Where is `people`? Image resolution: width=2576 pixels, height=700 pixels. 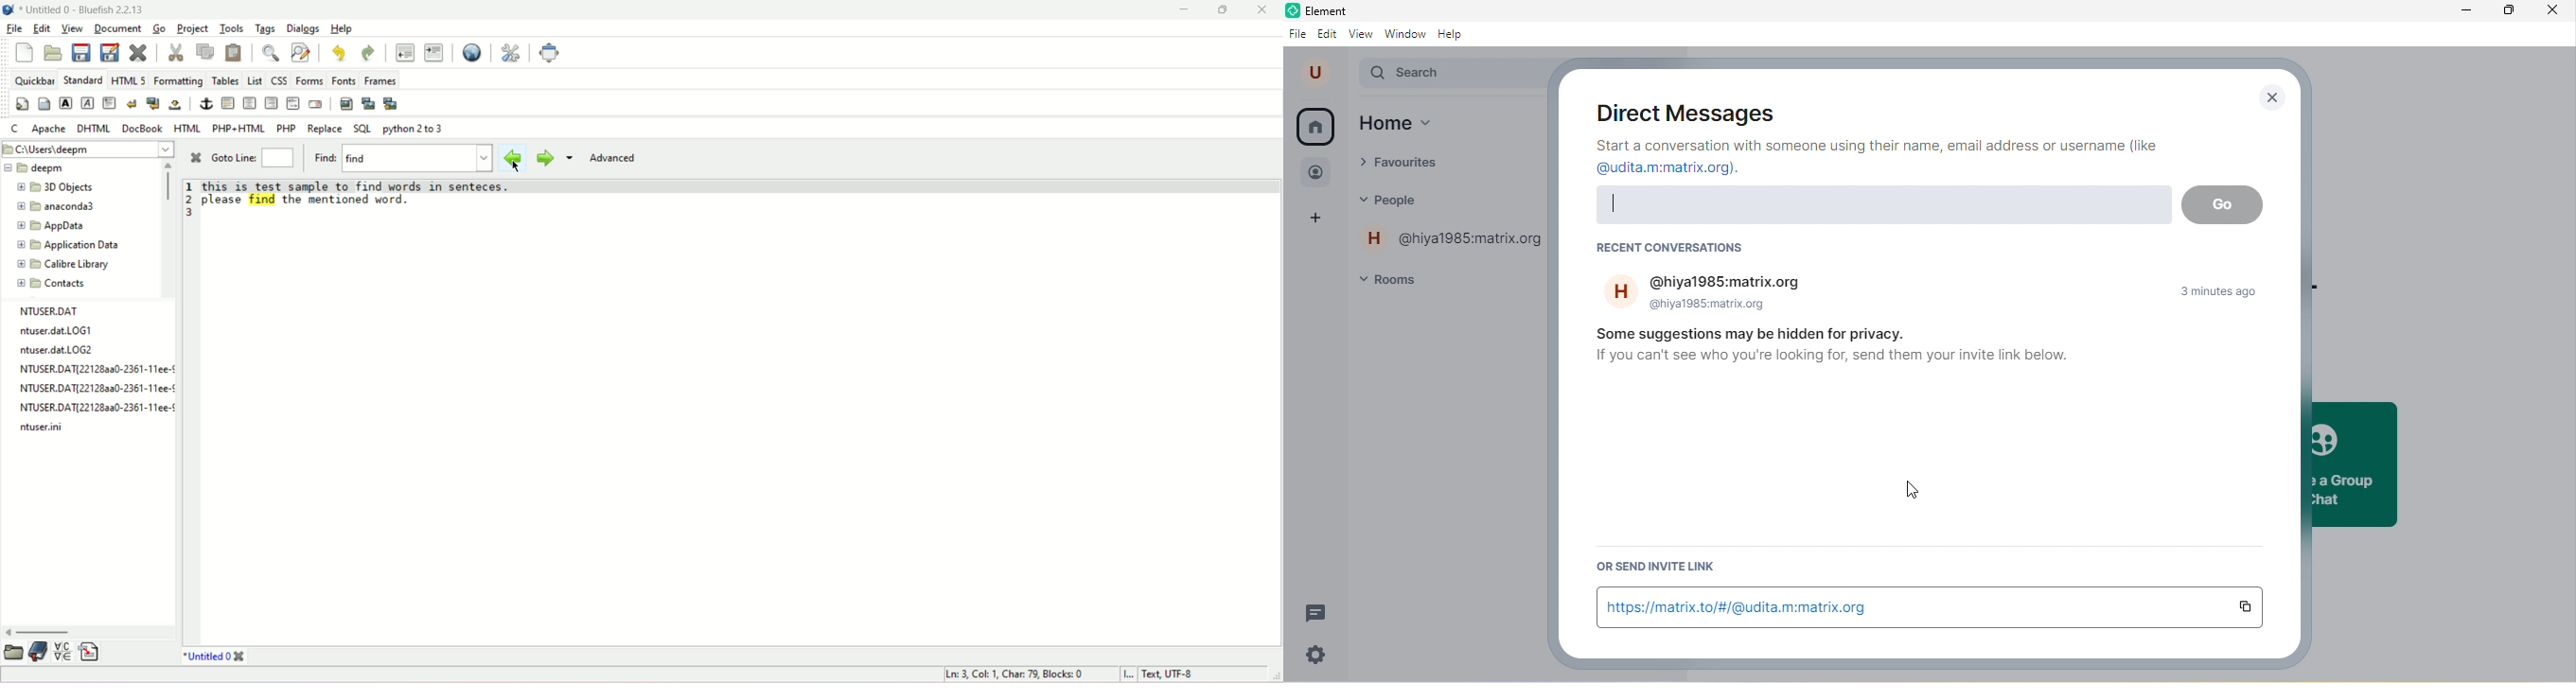
people is located at coordinates (1319, 170).